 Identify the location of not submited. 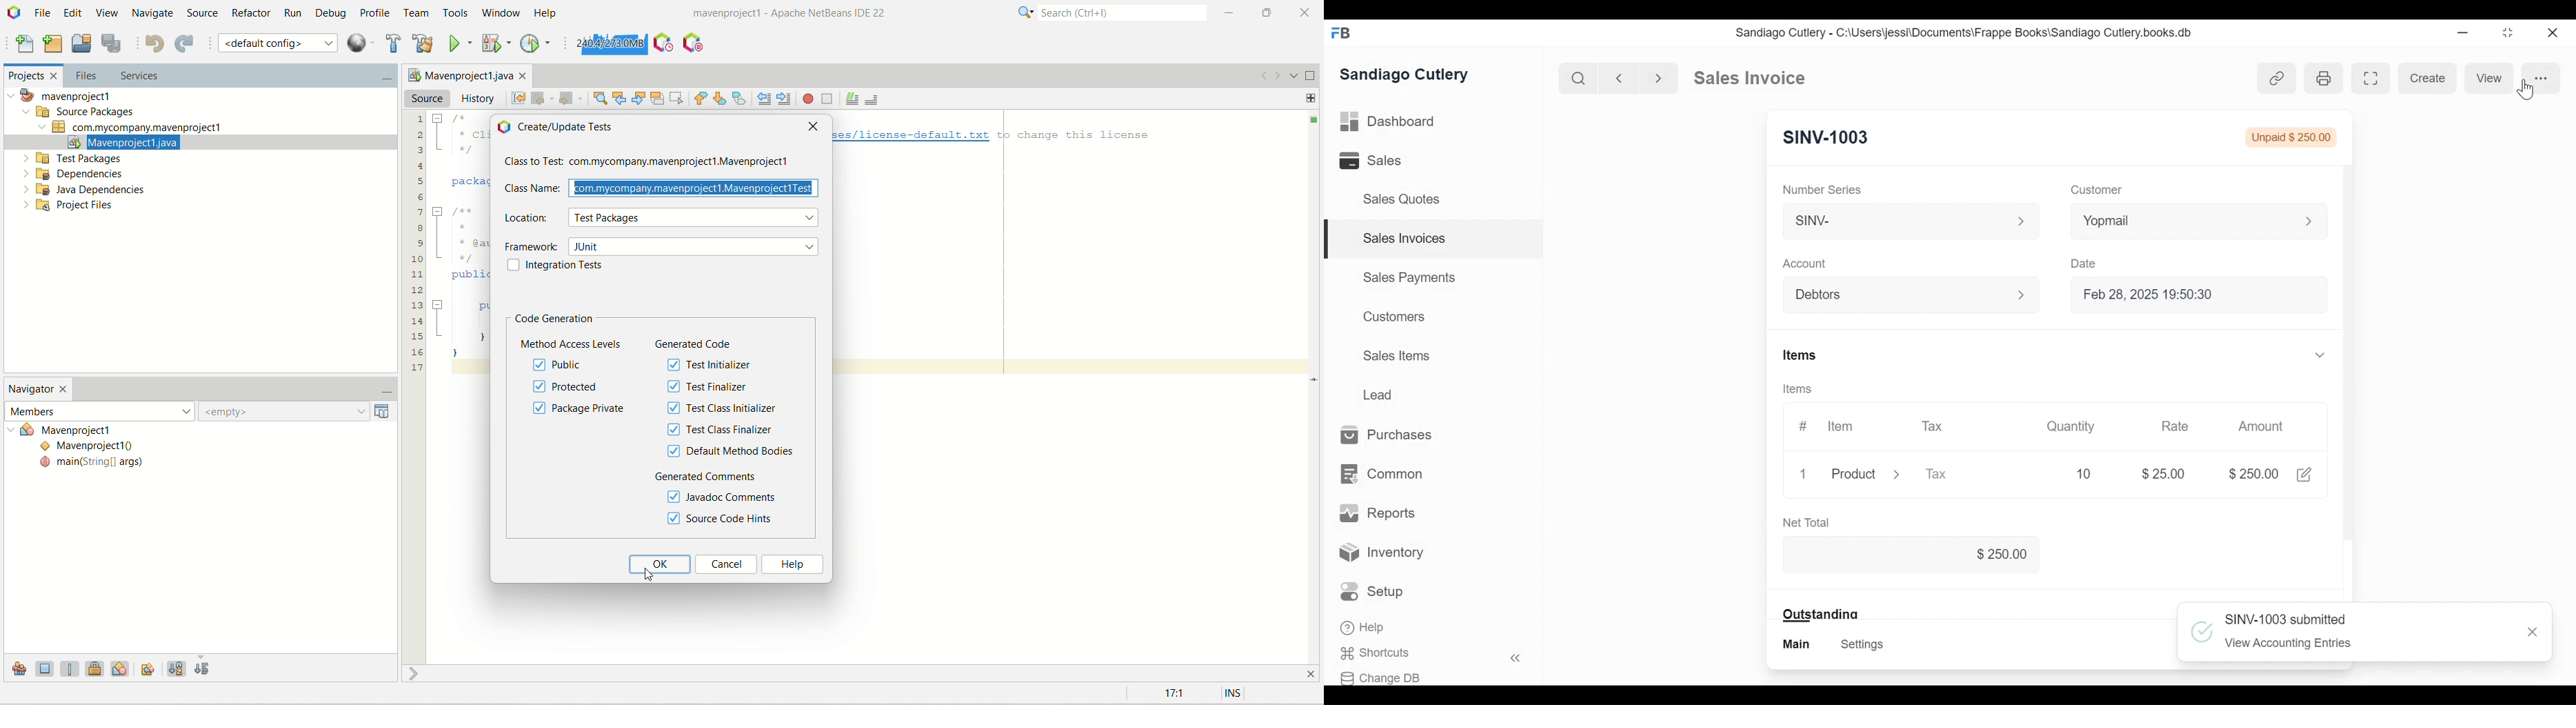
(2295, 136).